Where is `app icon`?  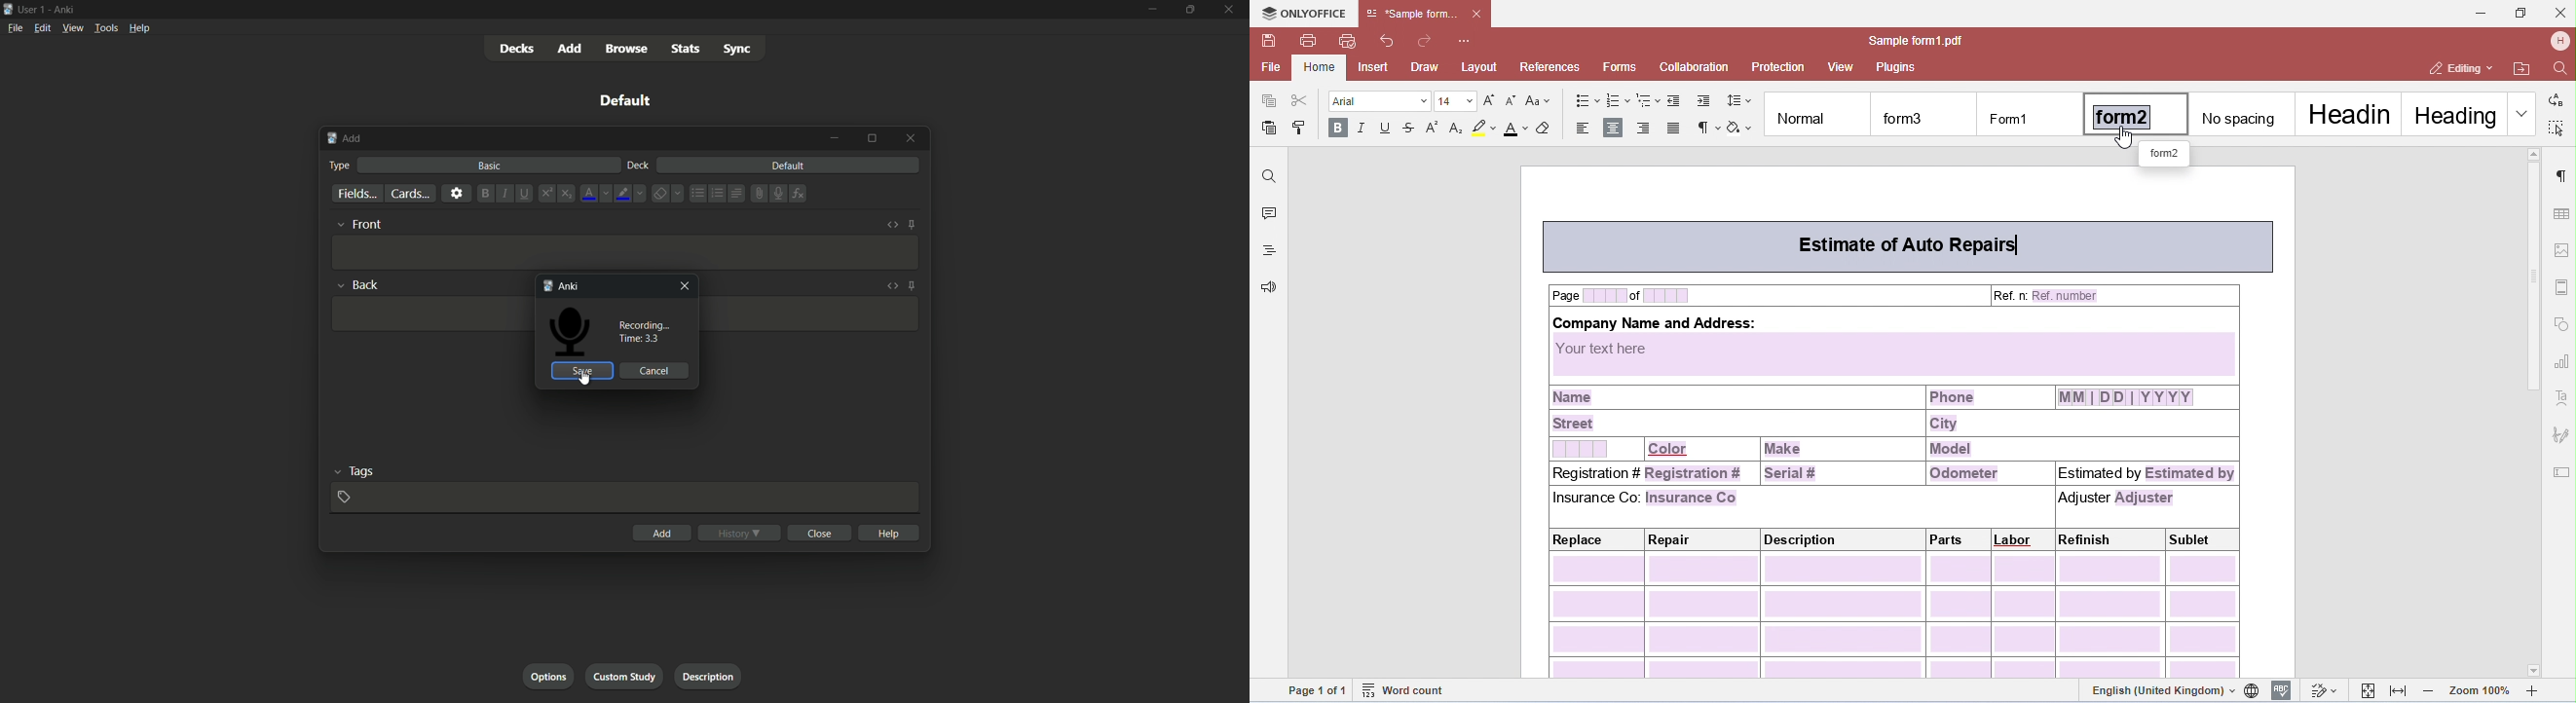
app icon is located at coordinates (8, 8).